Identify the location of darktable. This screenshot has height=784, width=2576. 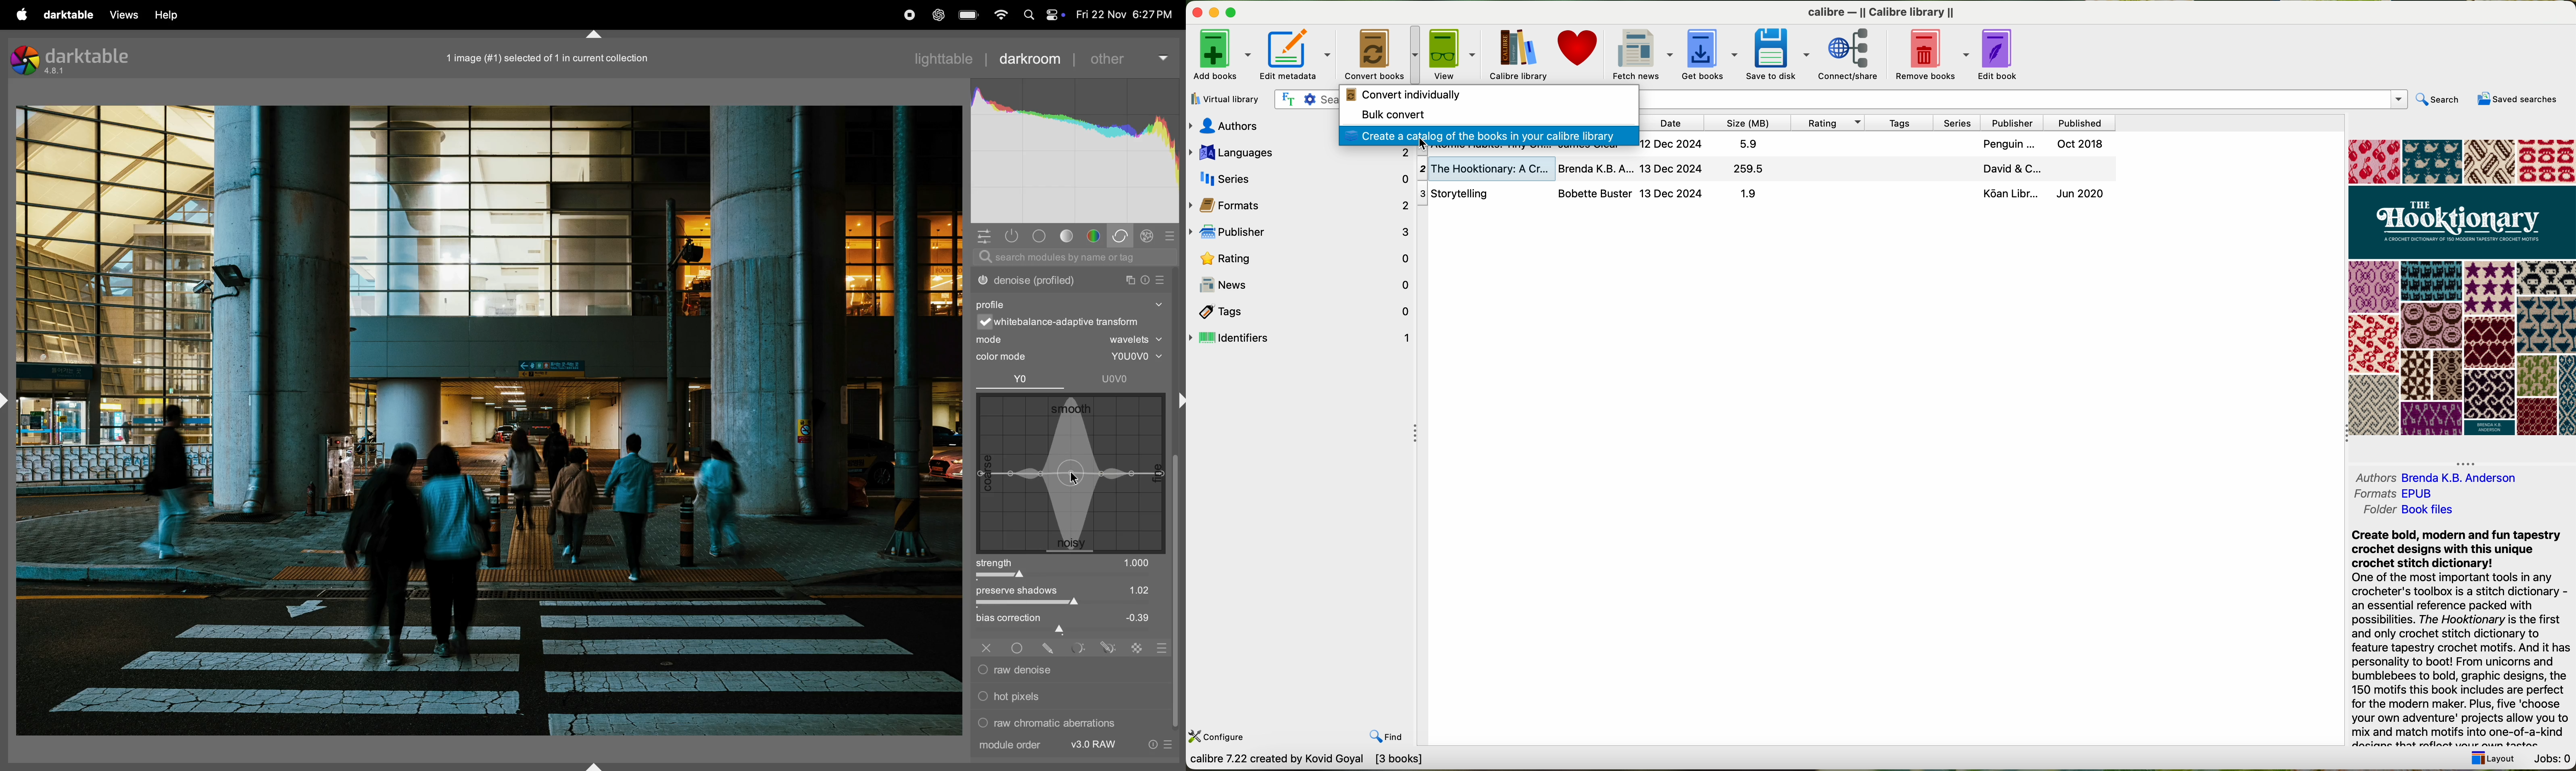
(71, 15).